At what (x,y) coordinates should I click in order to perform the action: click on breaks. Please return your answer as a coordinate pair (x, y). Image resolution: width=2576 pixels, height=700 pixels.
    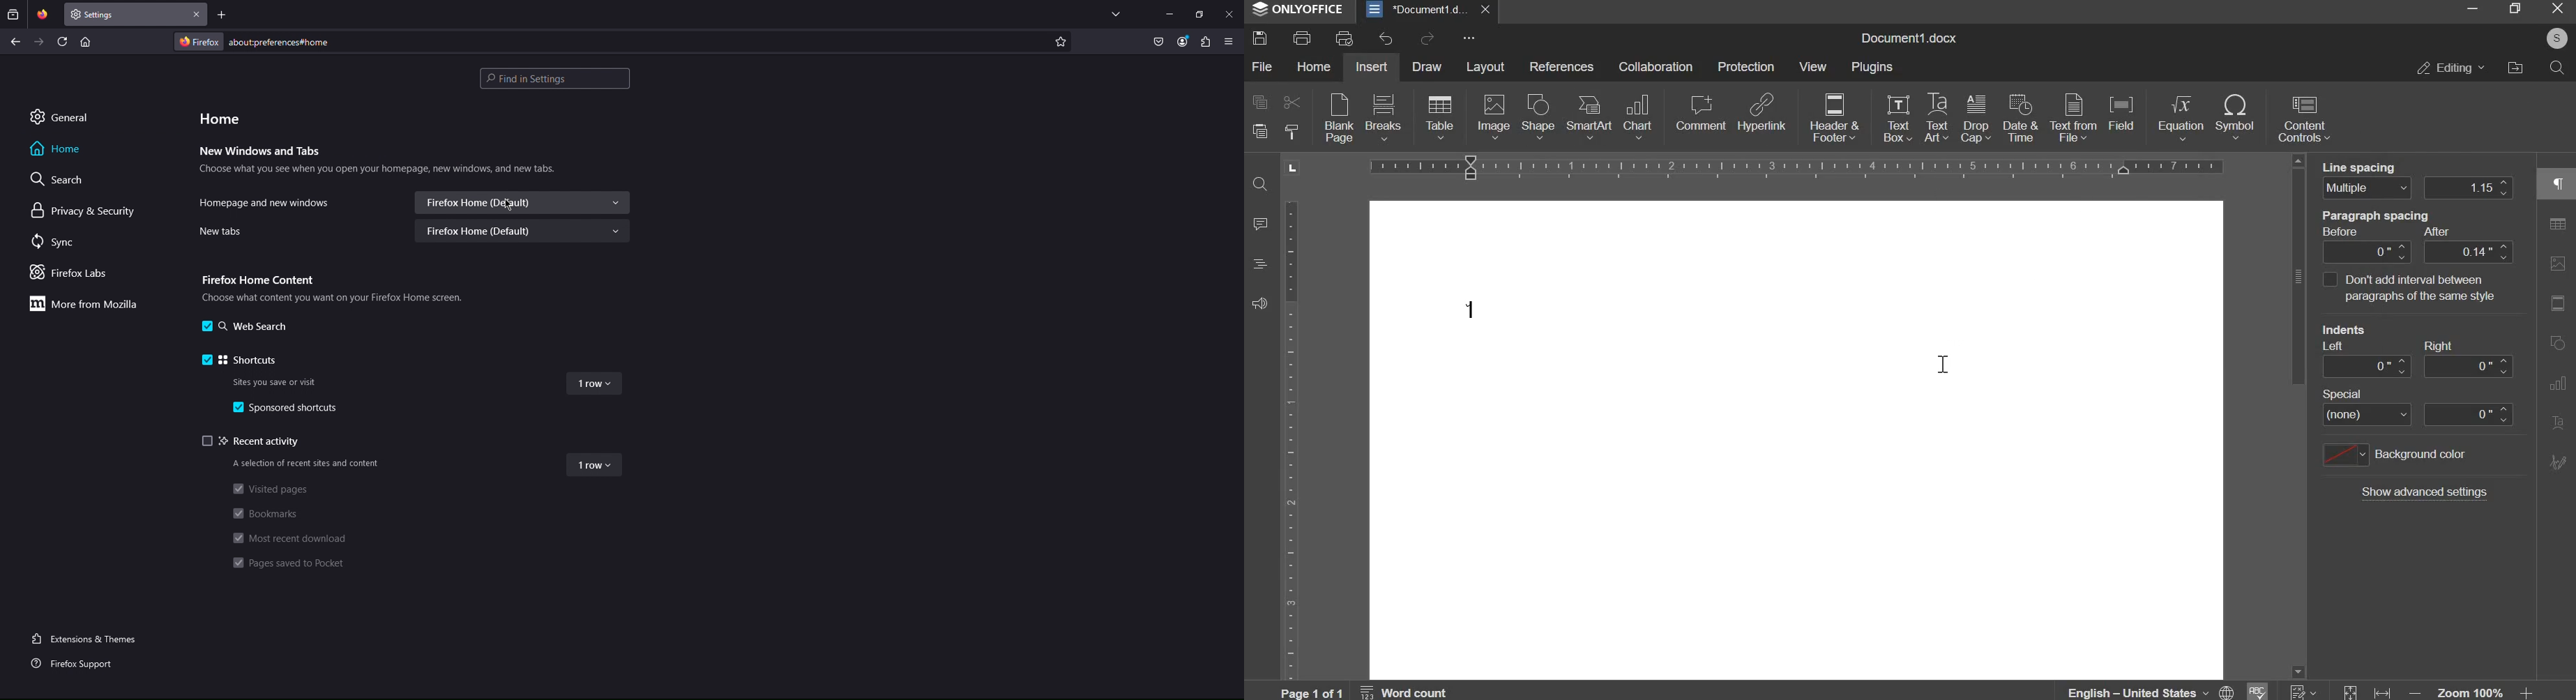
    Looking at the image, I should click on (1384, 117).